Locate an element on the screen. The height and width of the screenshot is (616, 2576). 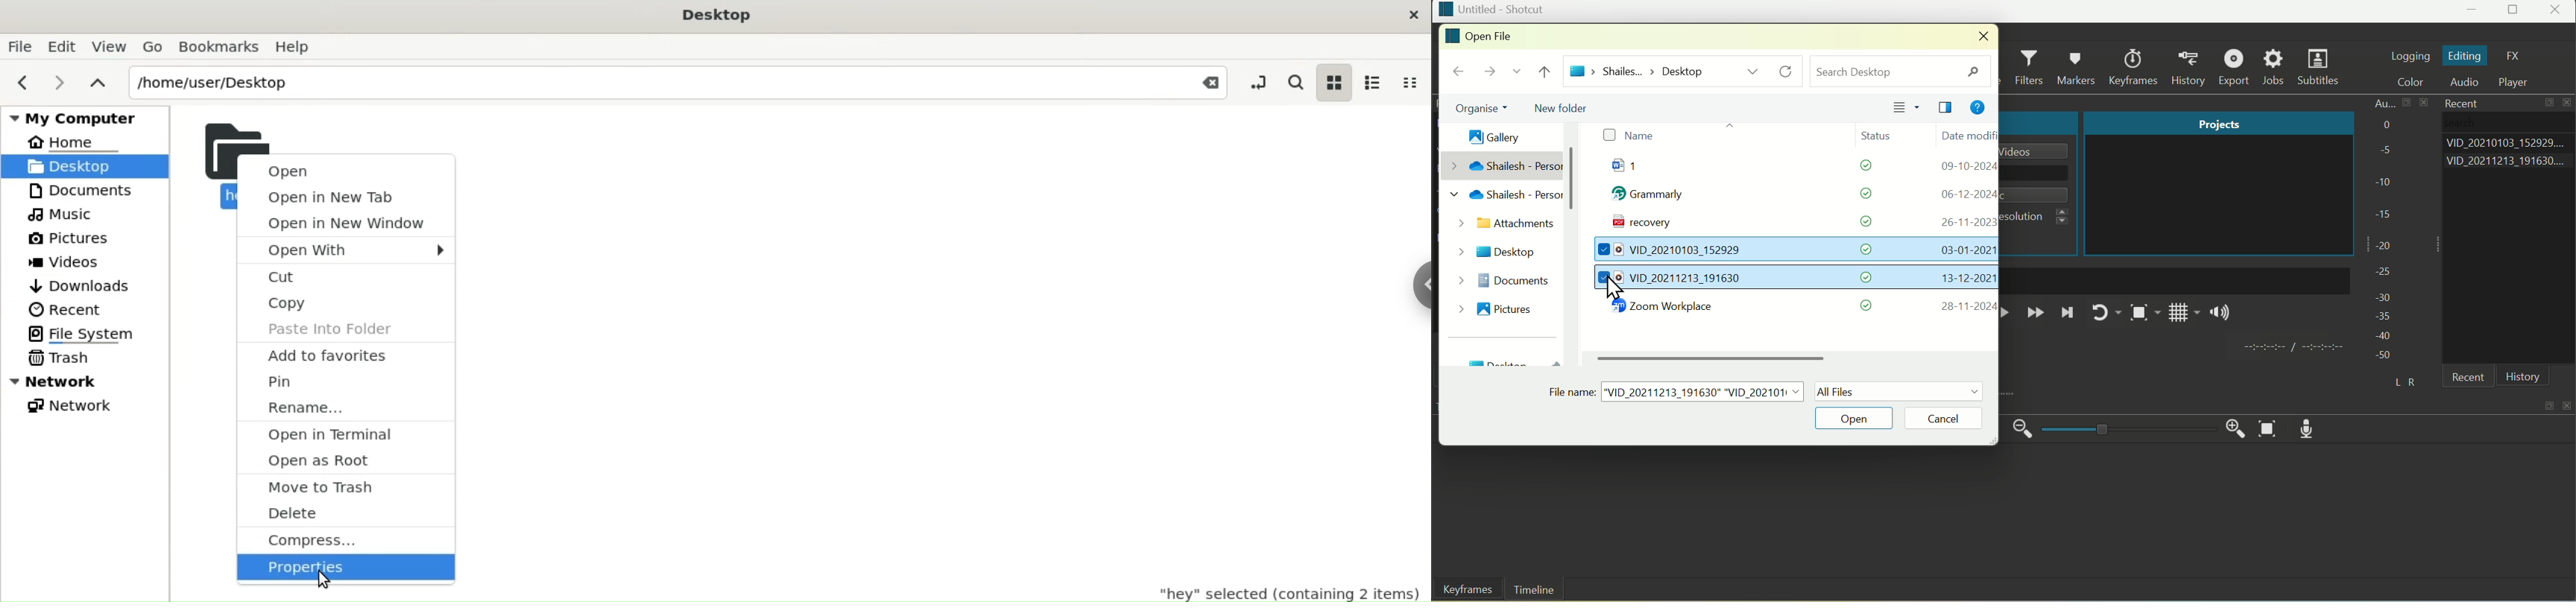
date is located at coordinates (1964, 222).